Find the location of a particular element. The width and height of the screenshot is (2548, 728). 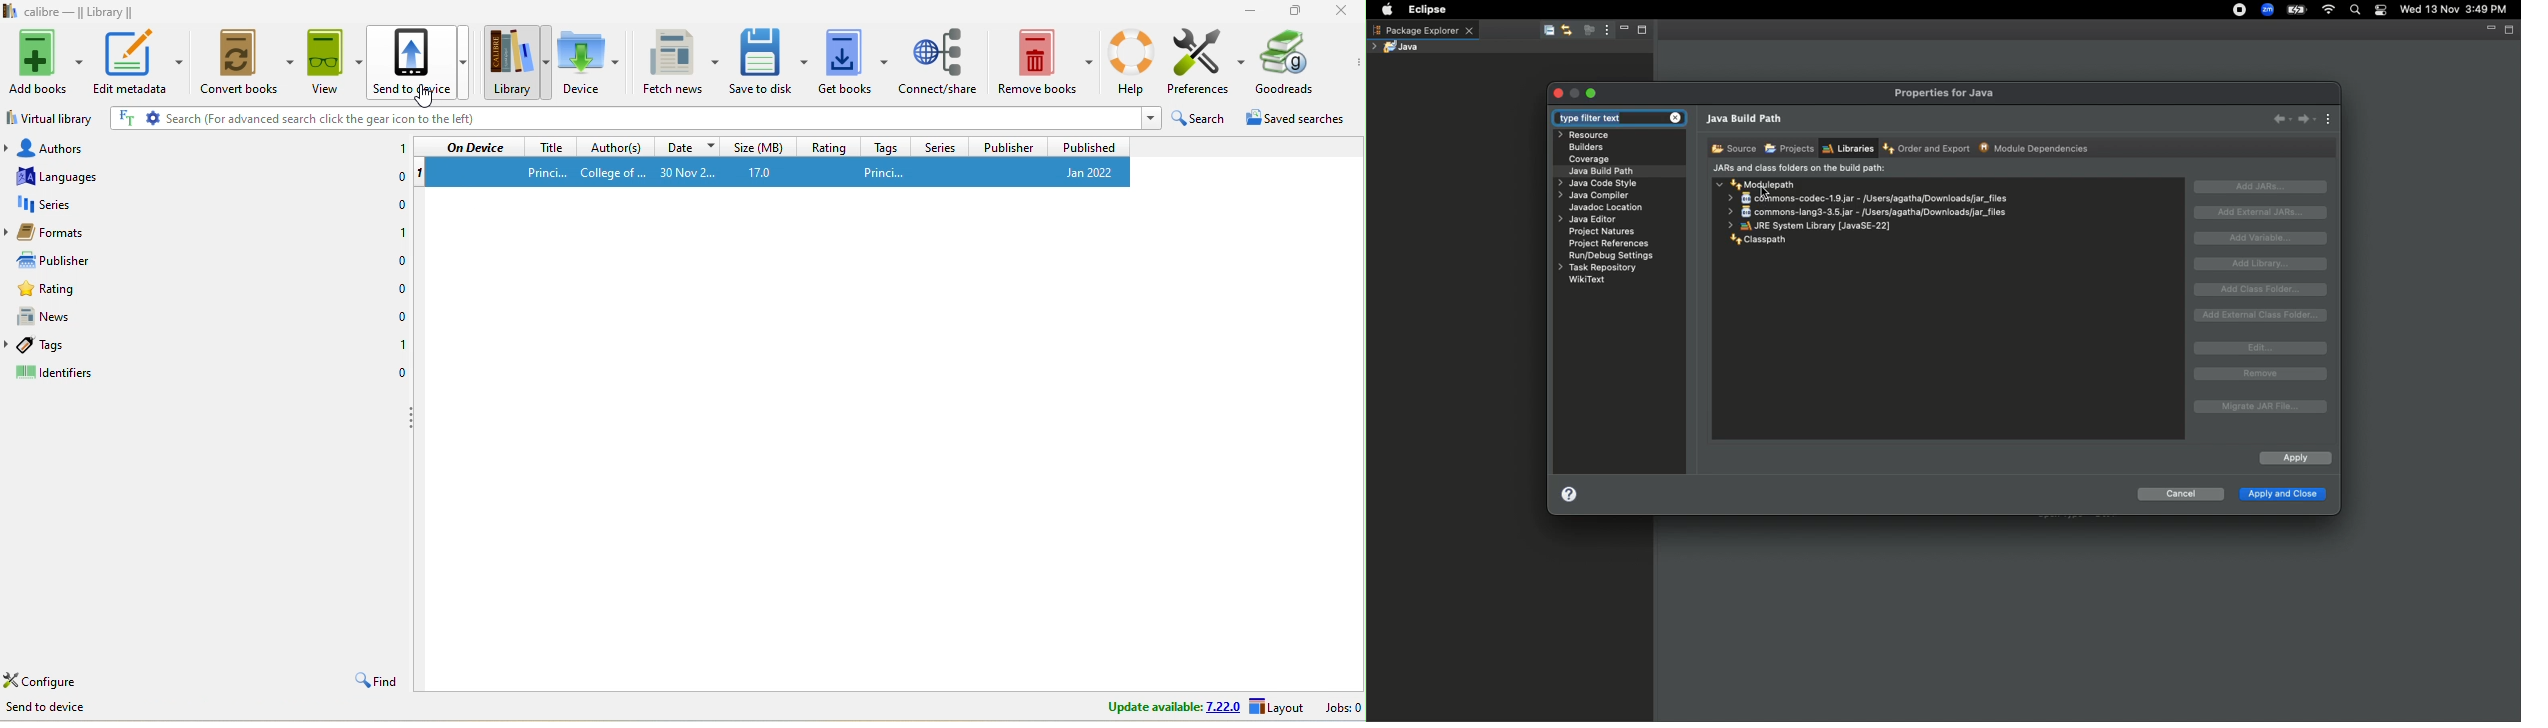

get books is located at coordinates (855, 64).